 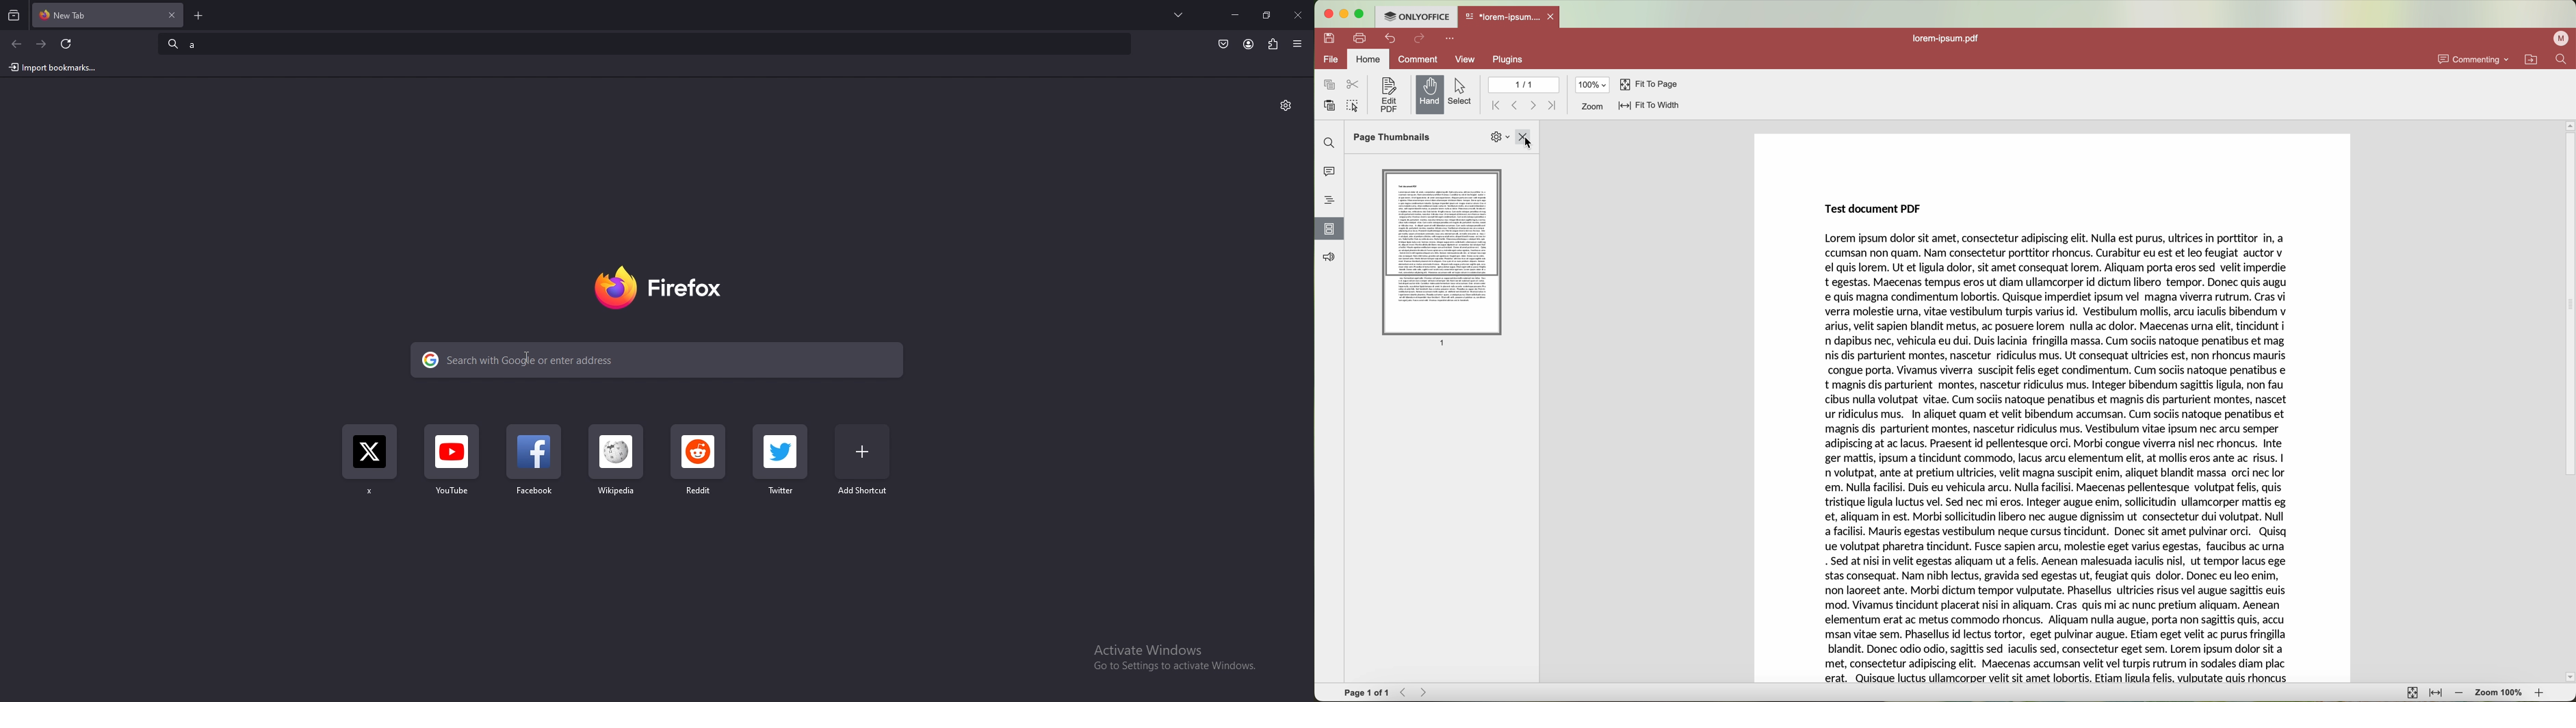 I want to click on save, so click(x=1328, y=39).